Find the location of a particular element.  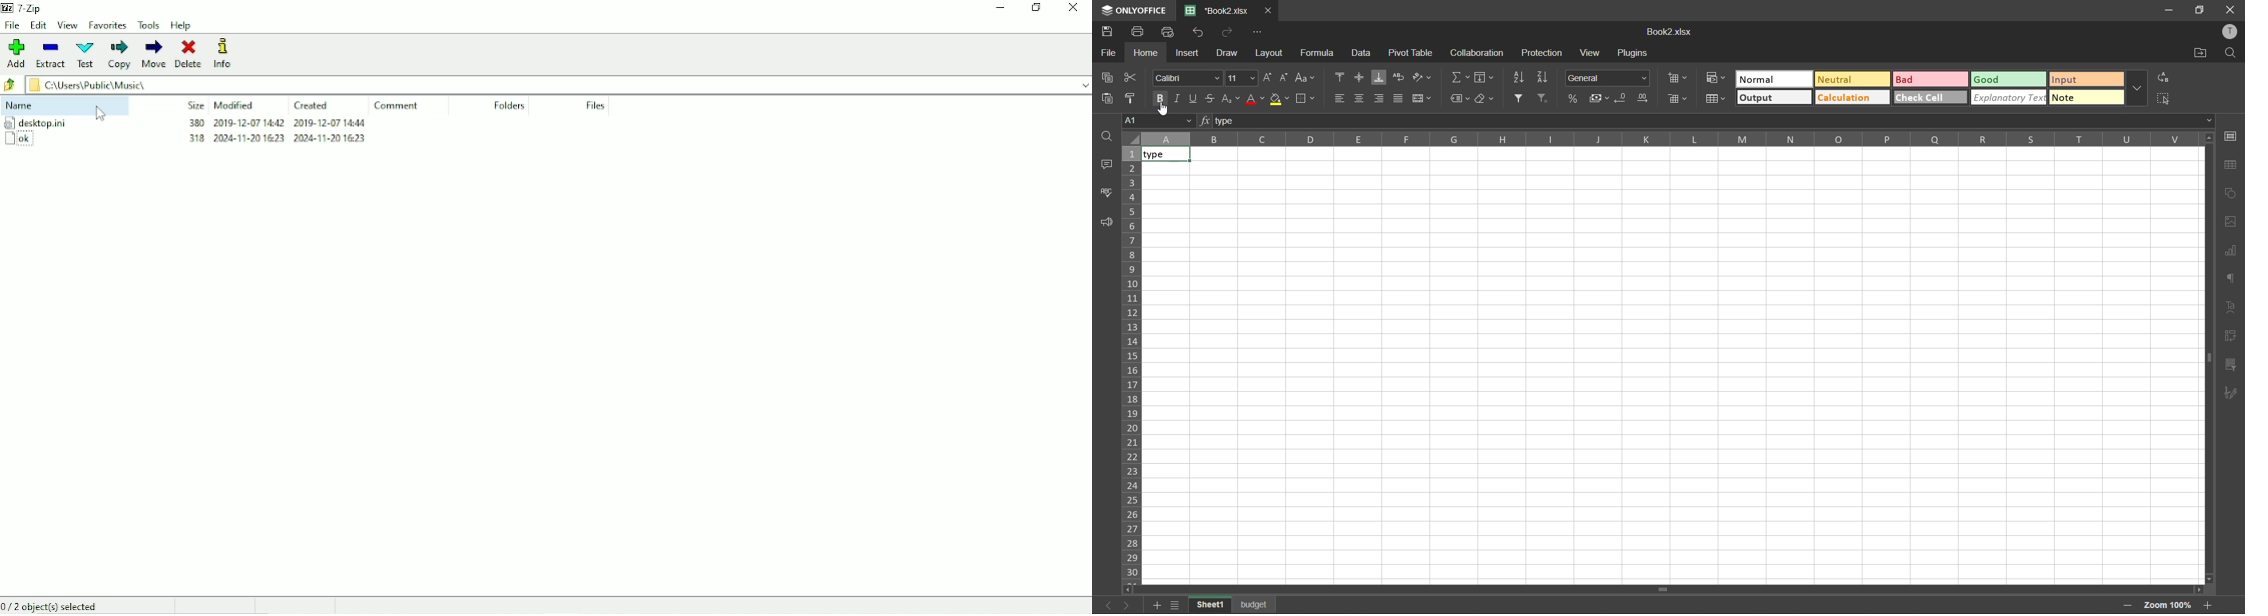

zoom factor is located at coordinates (2170, 606).